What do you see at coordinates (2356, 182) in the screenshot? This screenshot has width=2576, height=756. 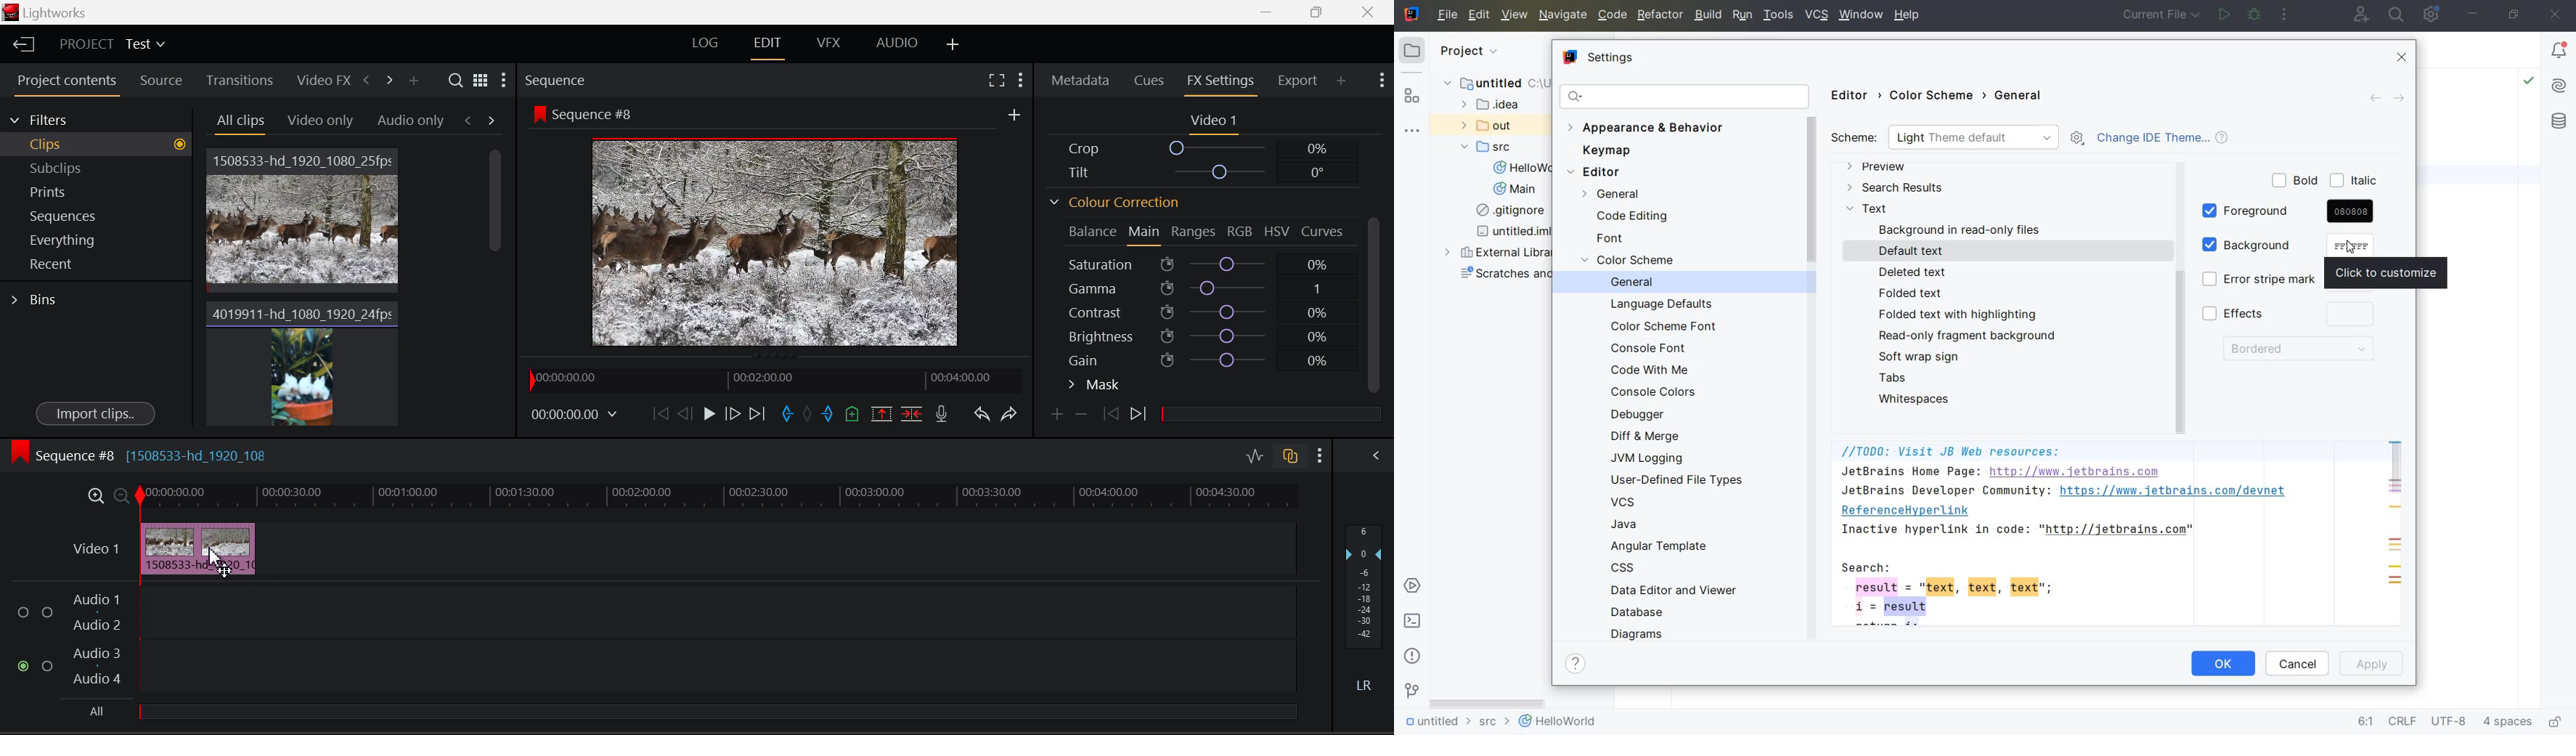 I see `ITALIC` at bounding box center [2356, 182].